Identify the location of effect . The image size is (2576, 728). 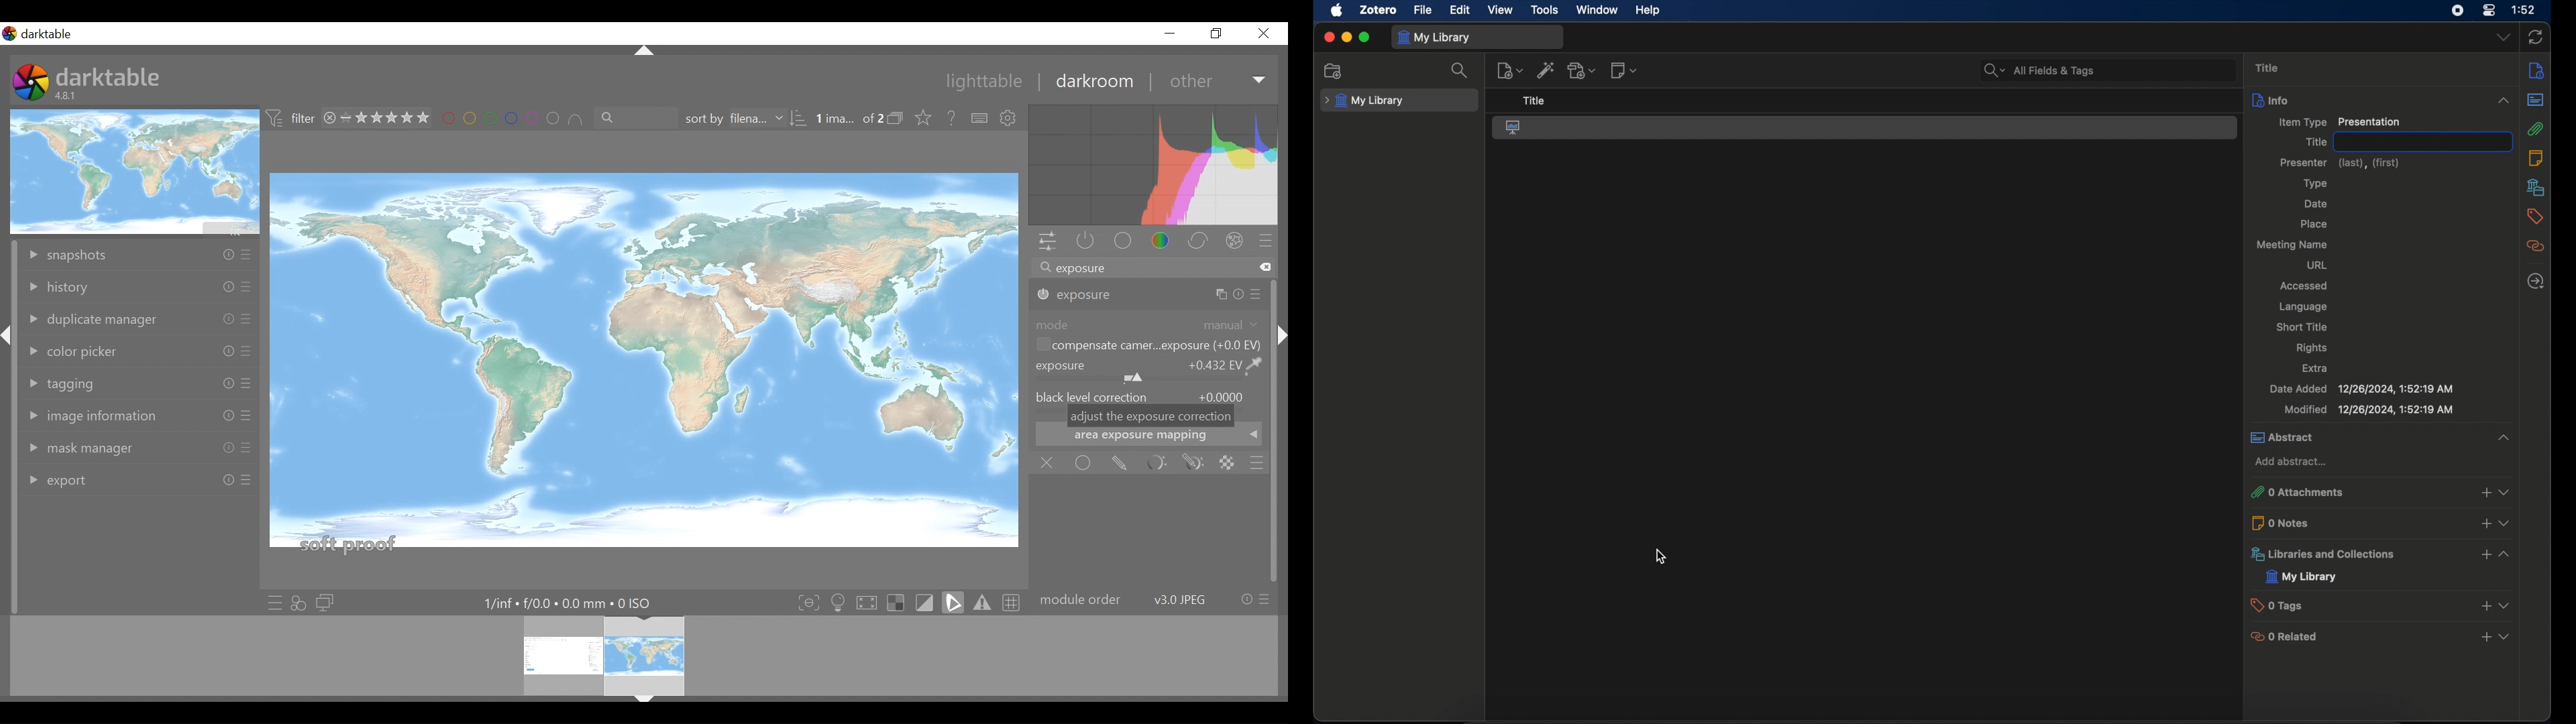
(1238, 243).